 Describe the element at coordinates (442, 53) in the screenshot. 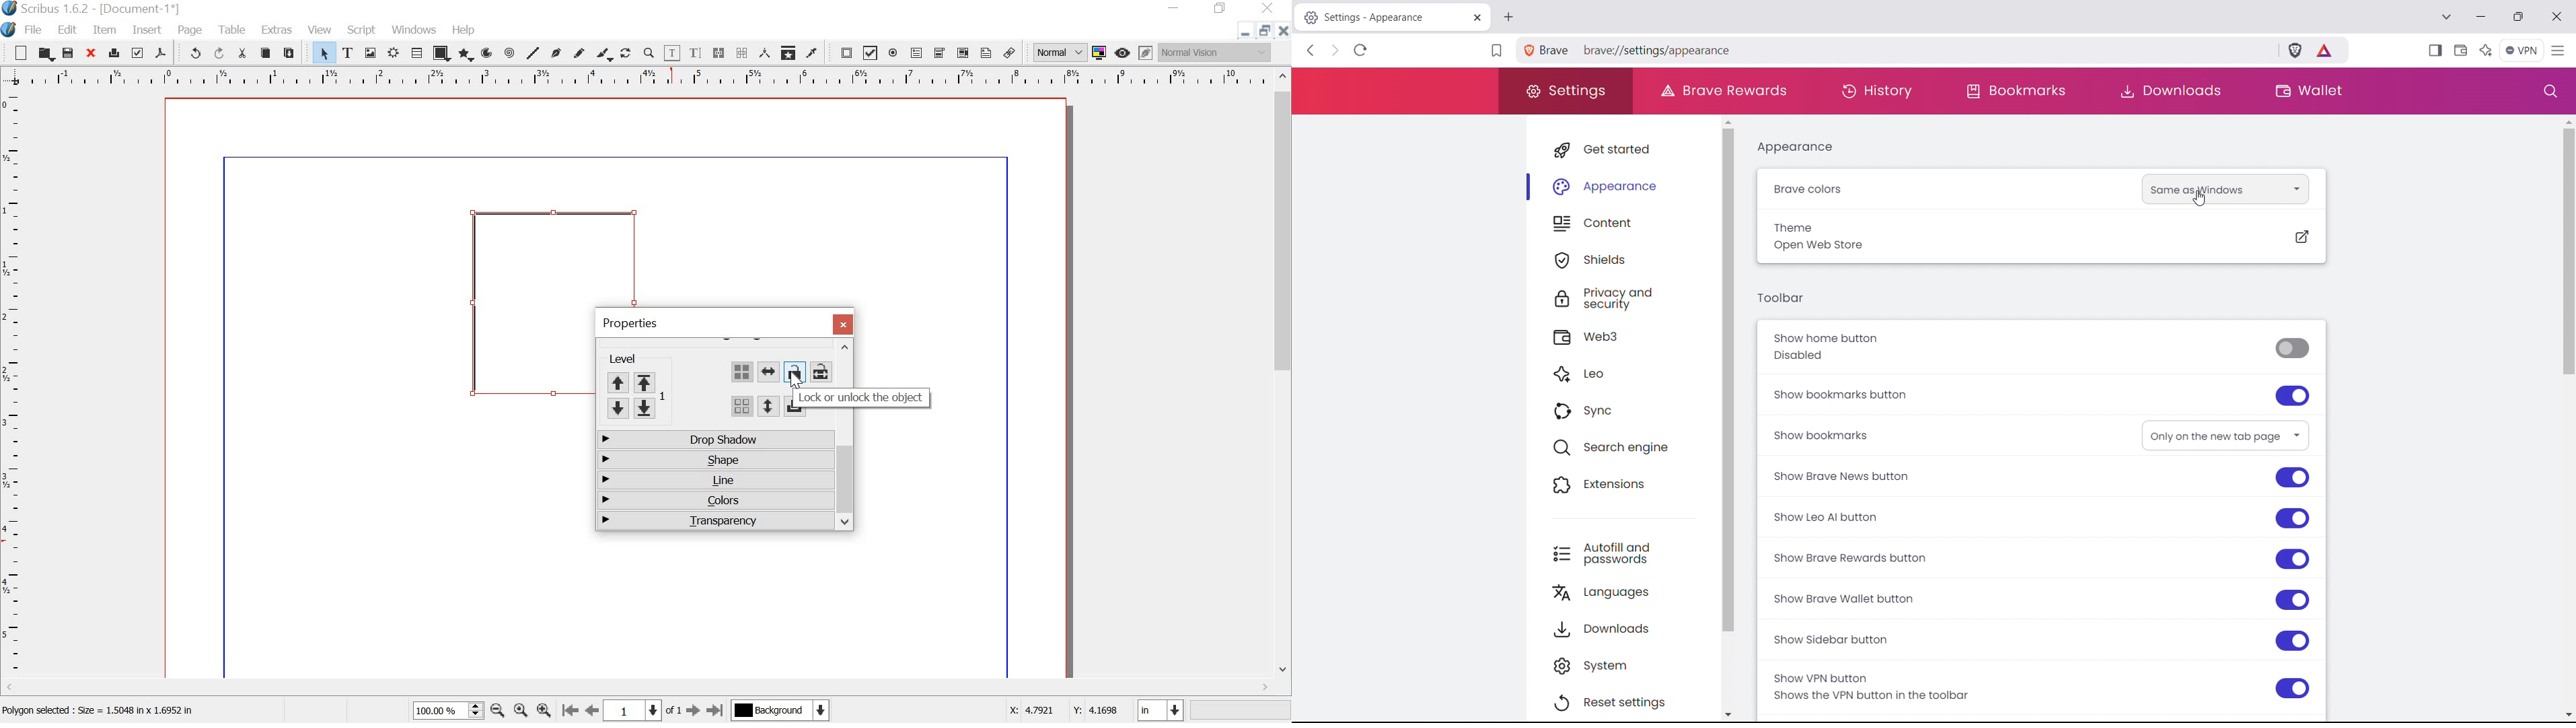

I see `shape` at that location.